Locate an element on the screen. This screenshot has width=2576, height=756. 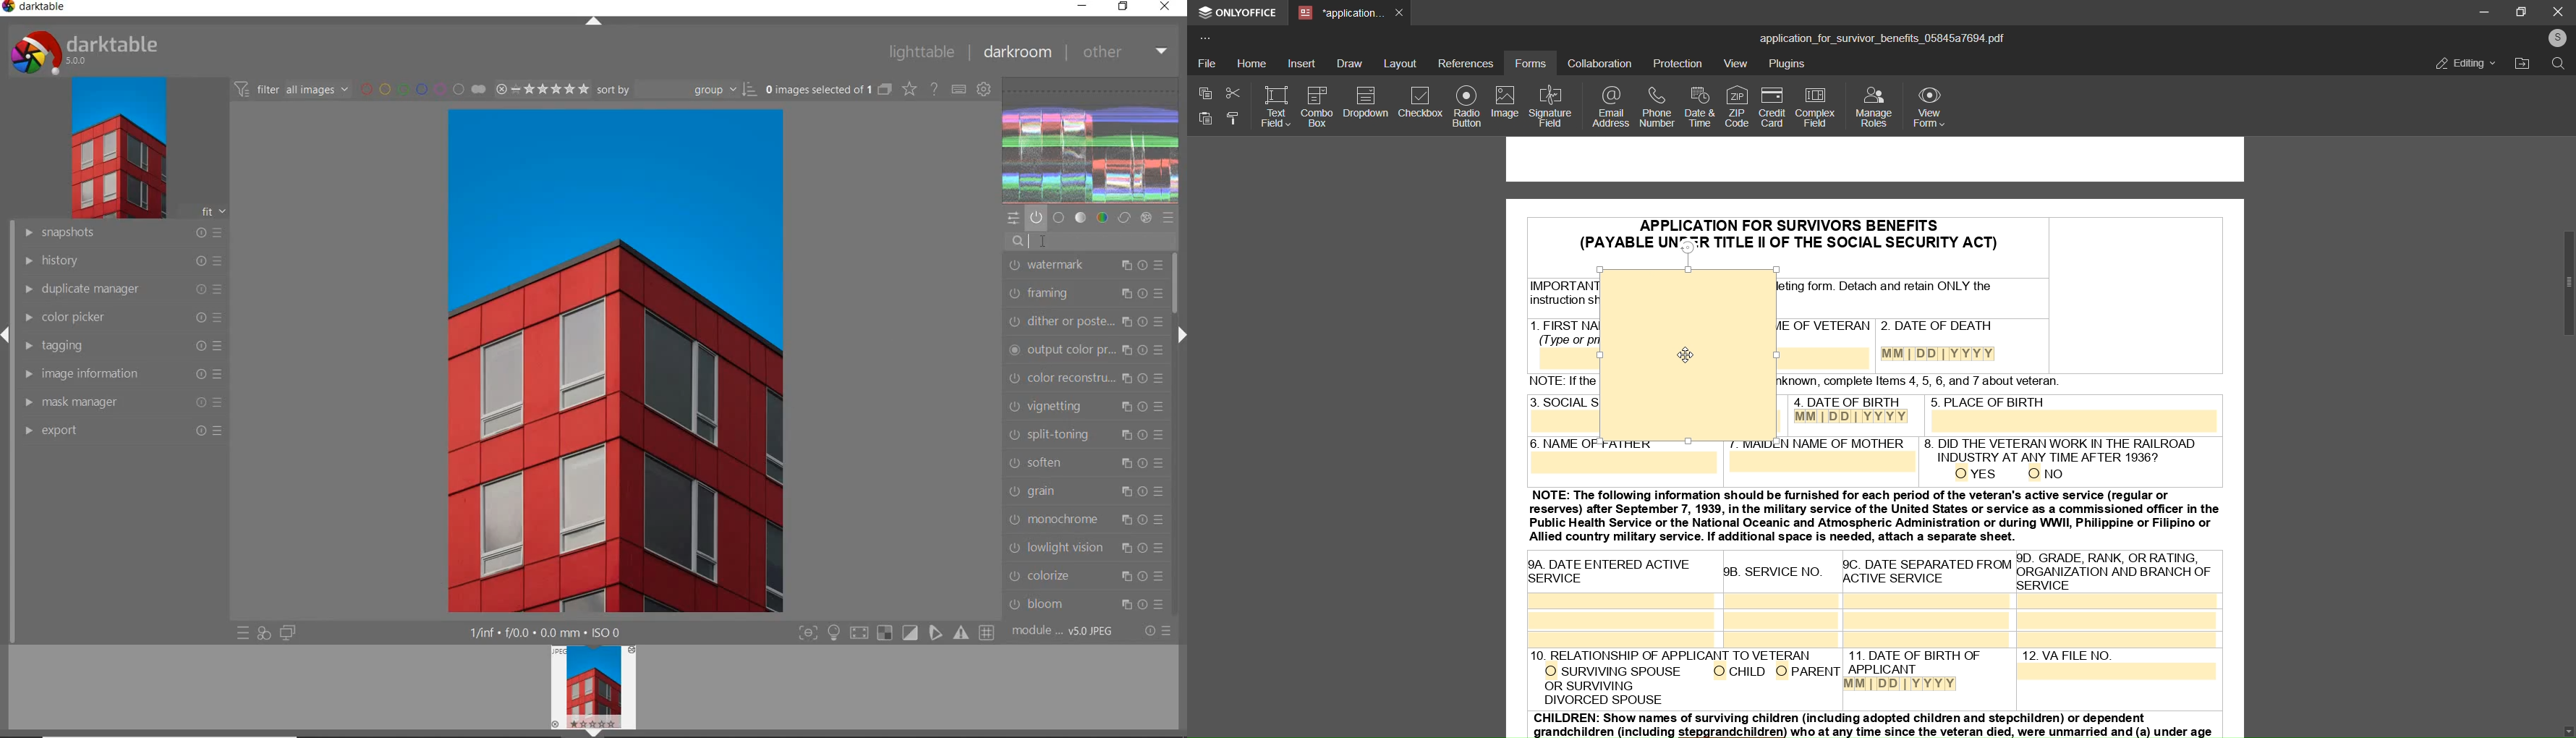
split toning is located at coordinates (1087, 434).